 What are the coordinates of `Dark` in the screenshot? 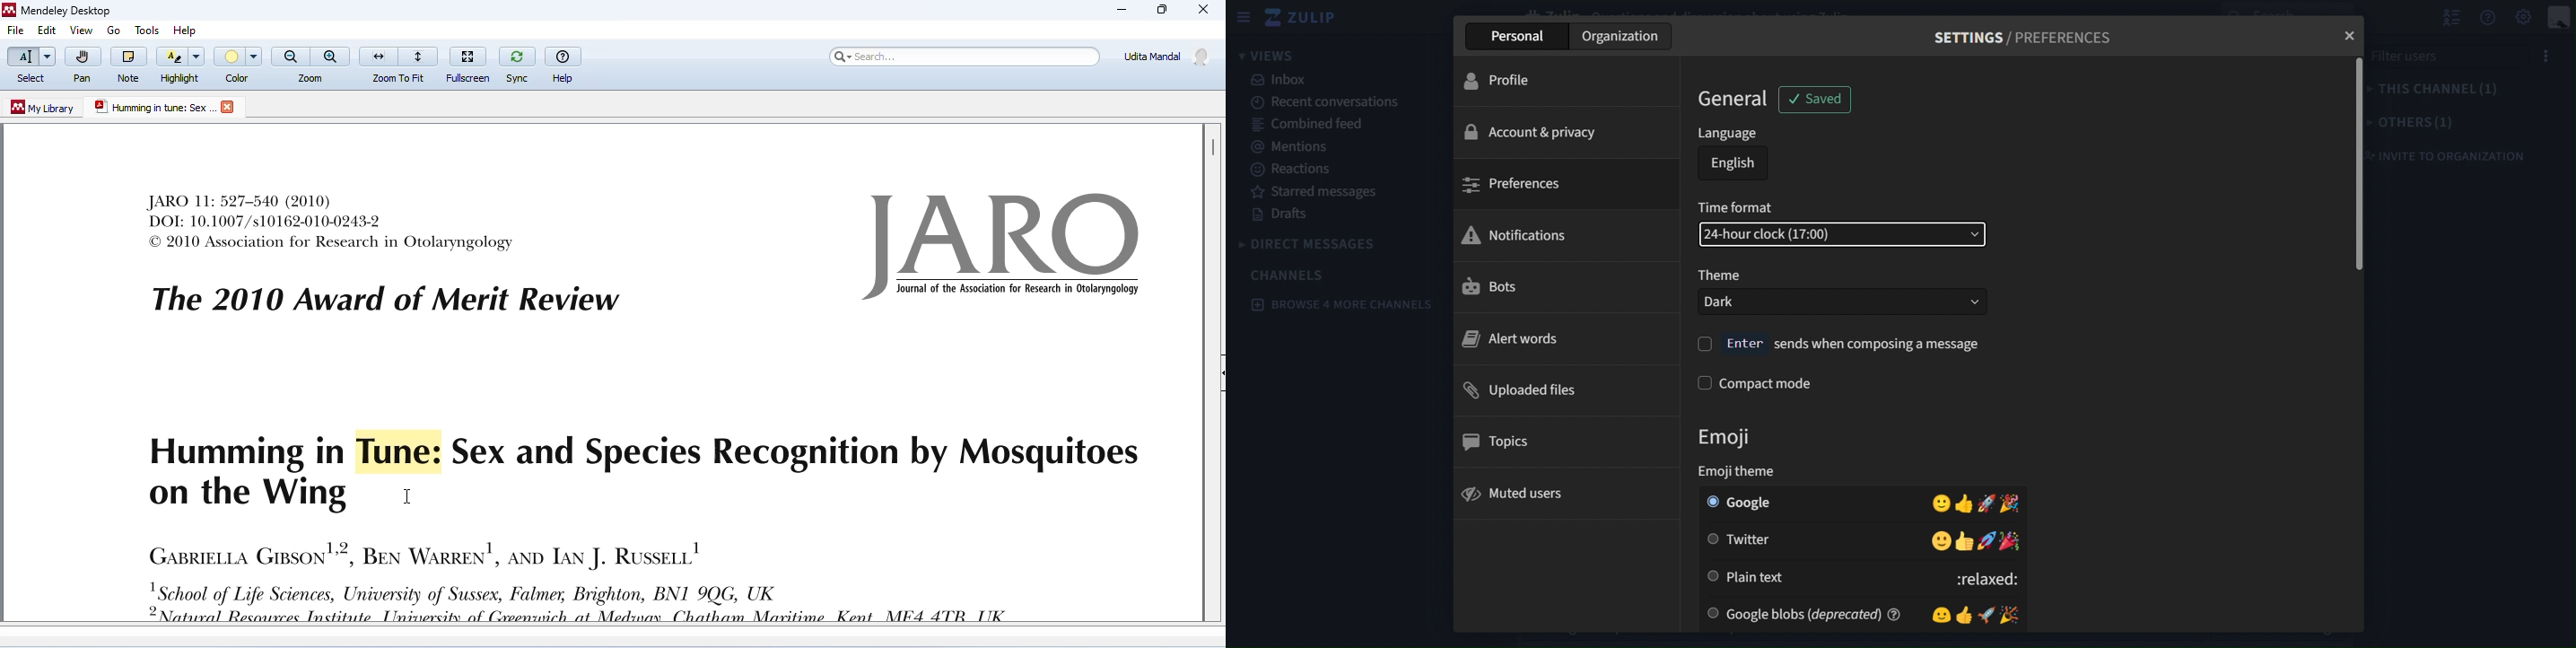 It's located at (1849, 303).